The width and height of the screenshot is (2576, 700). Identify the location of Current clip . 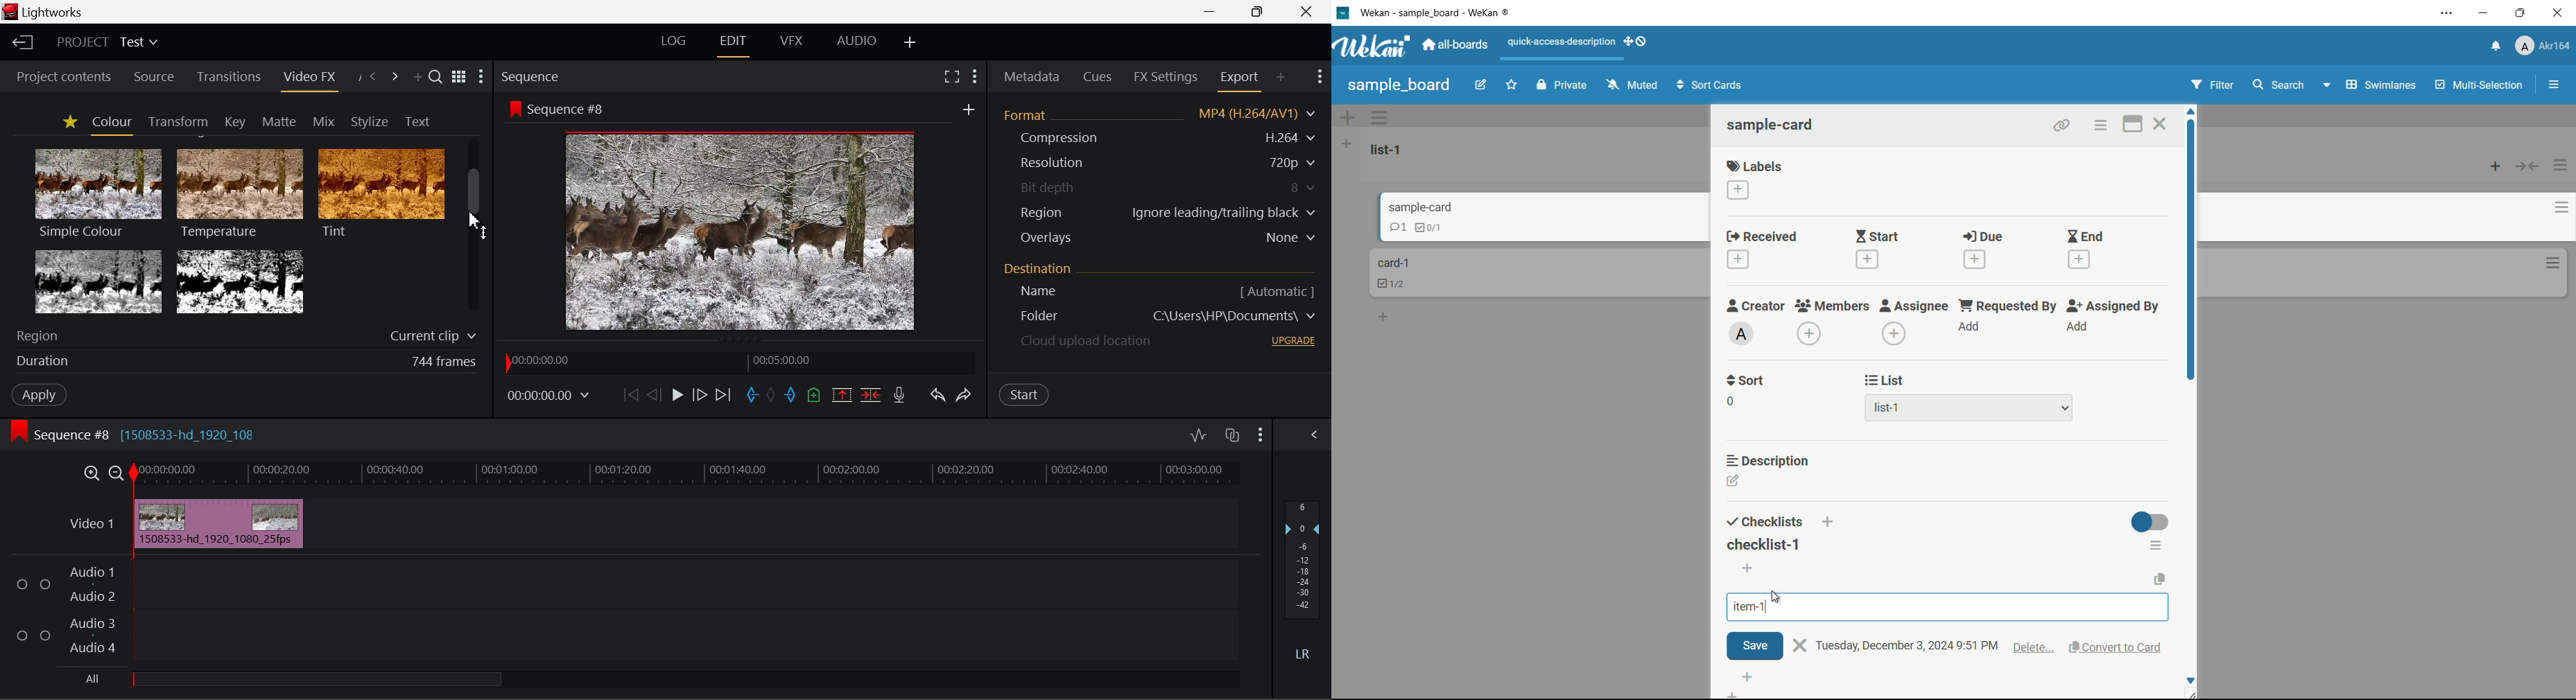
(431, 337).